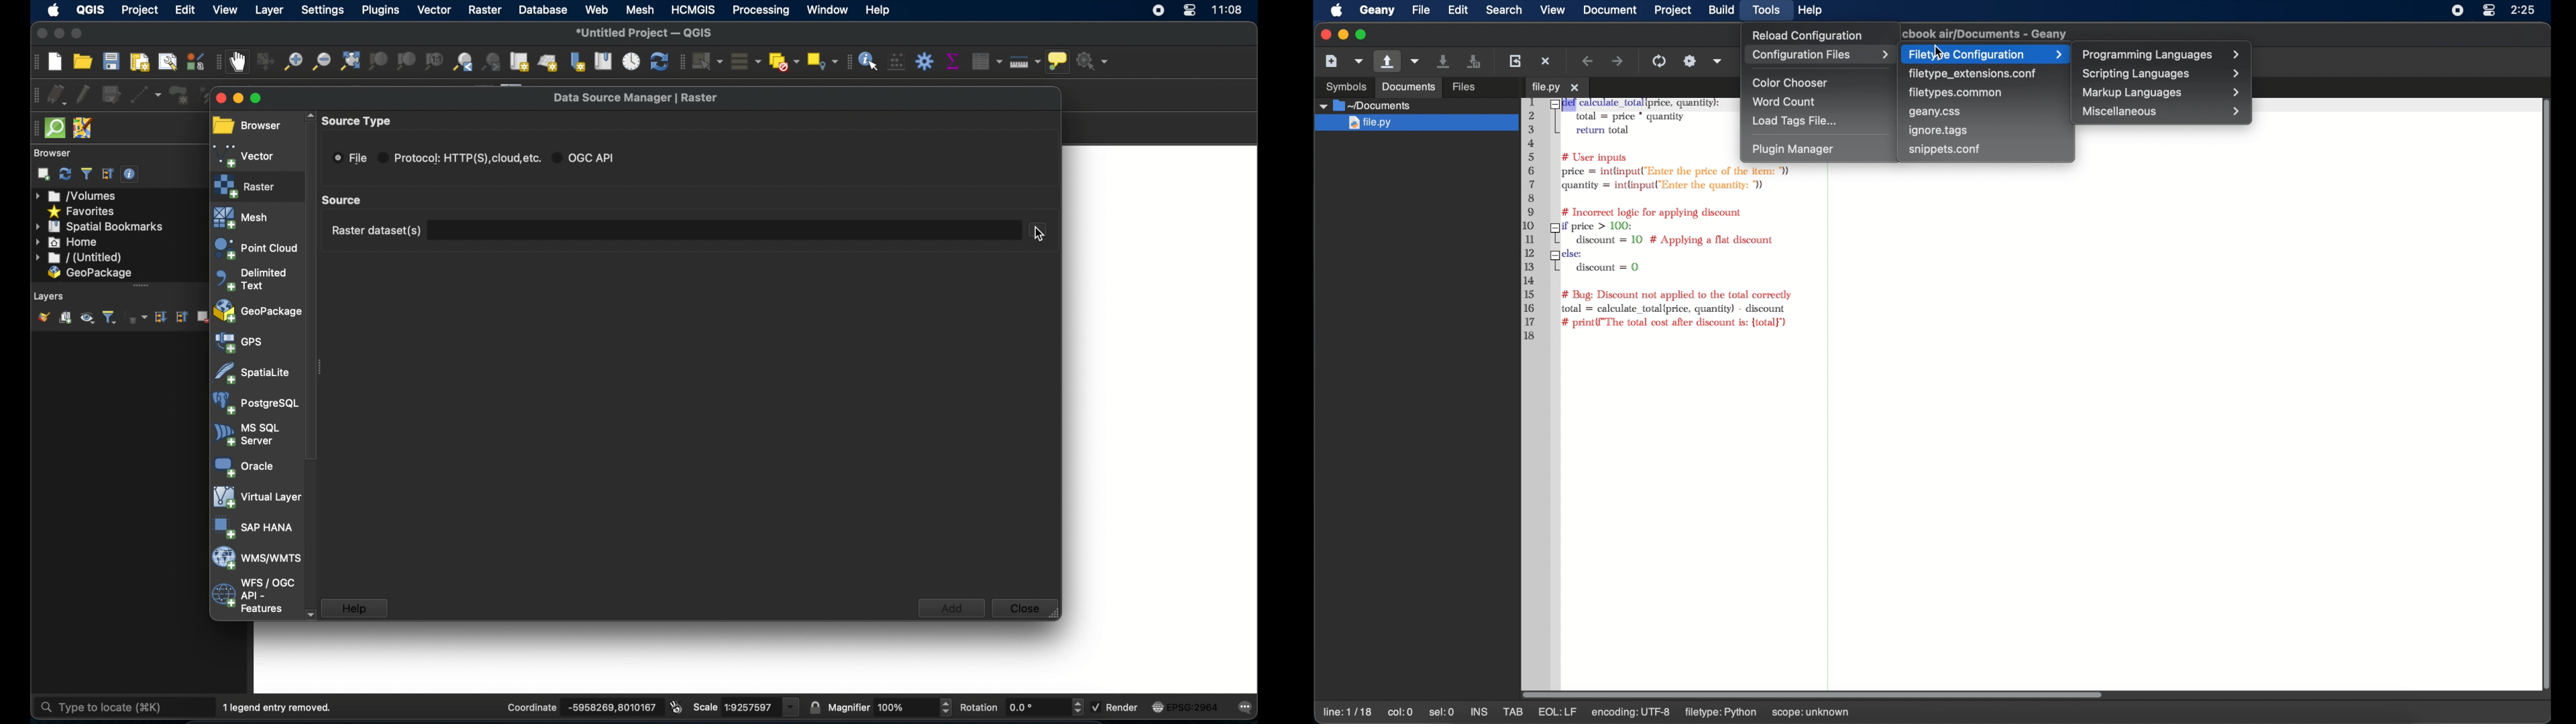  Describe the element at coordinates (246, 154) in the screenshot. I see `vector` at that location.